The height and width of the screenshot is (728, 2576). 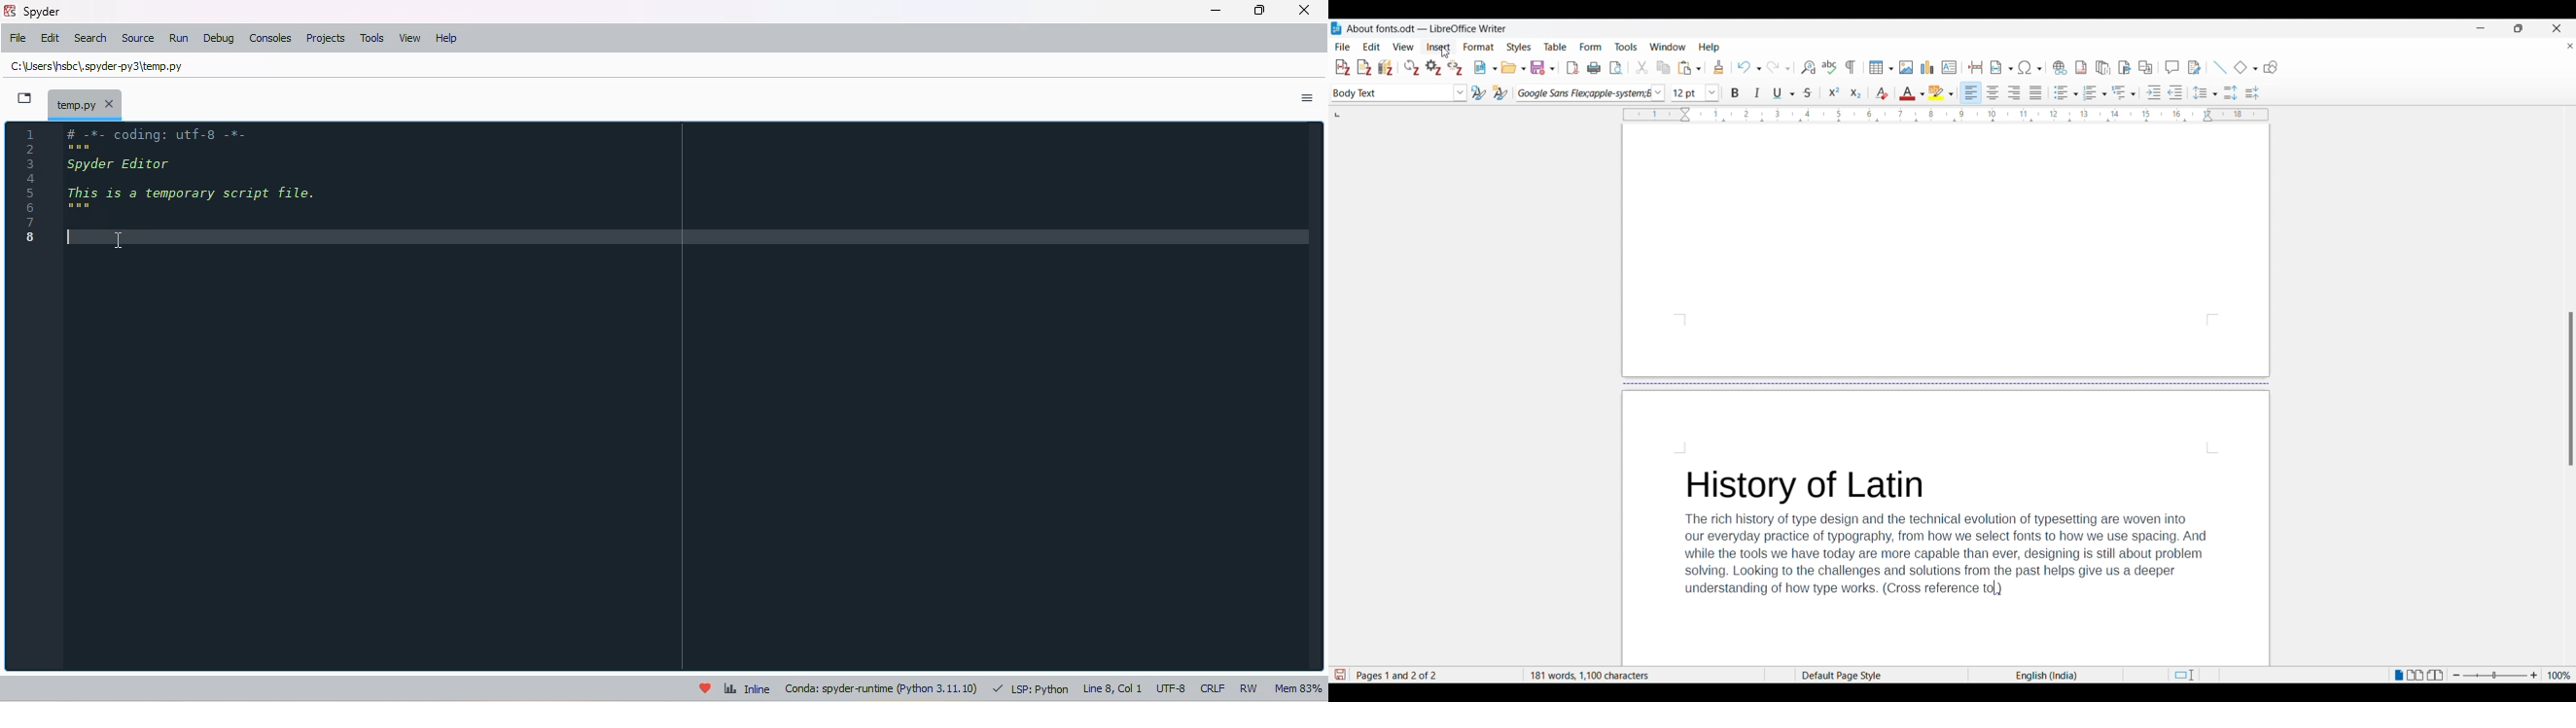 What do you see at coordinates (1947, 383) in the screenshot?
I see `Page break in document` at bounding box center [1947, 383].